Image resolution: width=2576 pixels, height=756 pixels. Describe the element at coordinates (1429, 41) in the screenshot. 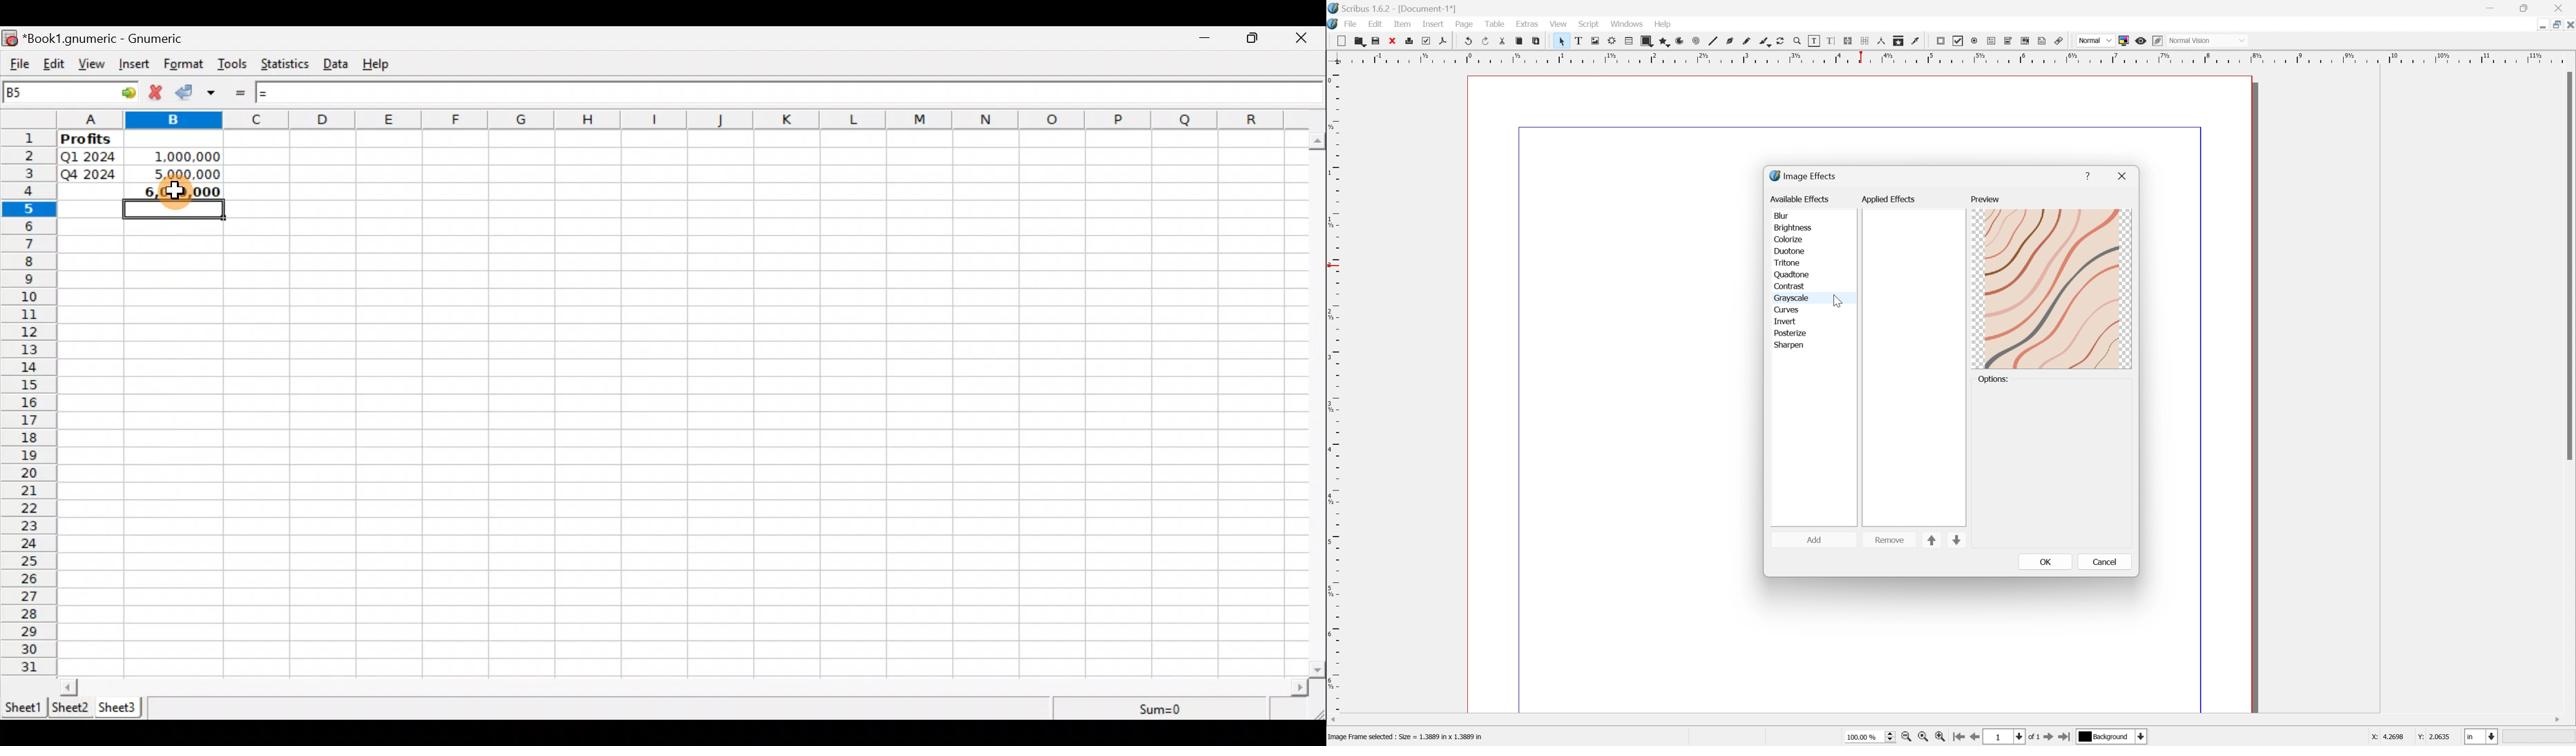

I see `Preflight verifier` at that location.